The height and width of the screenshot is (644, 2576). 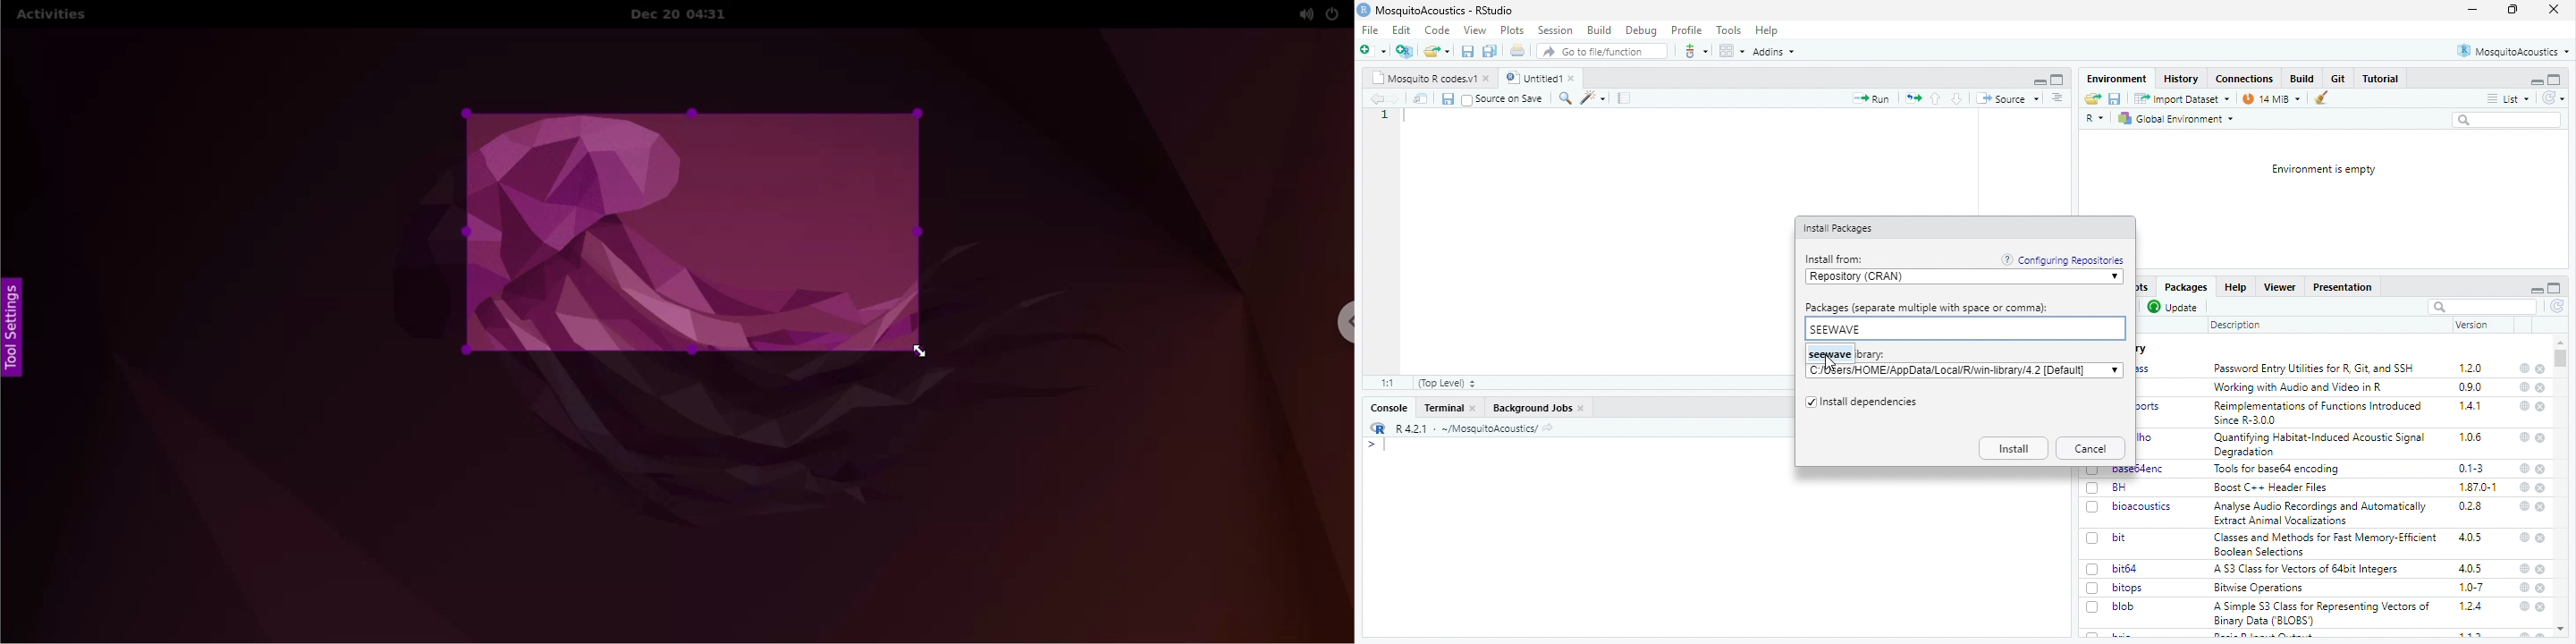 I want to click on find, so click(x=1567, y=98).